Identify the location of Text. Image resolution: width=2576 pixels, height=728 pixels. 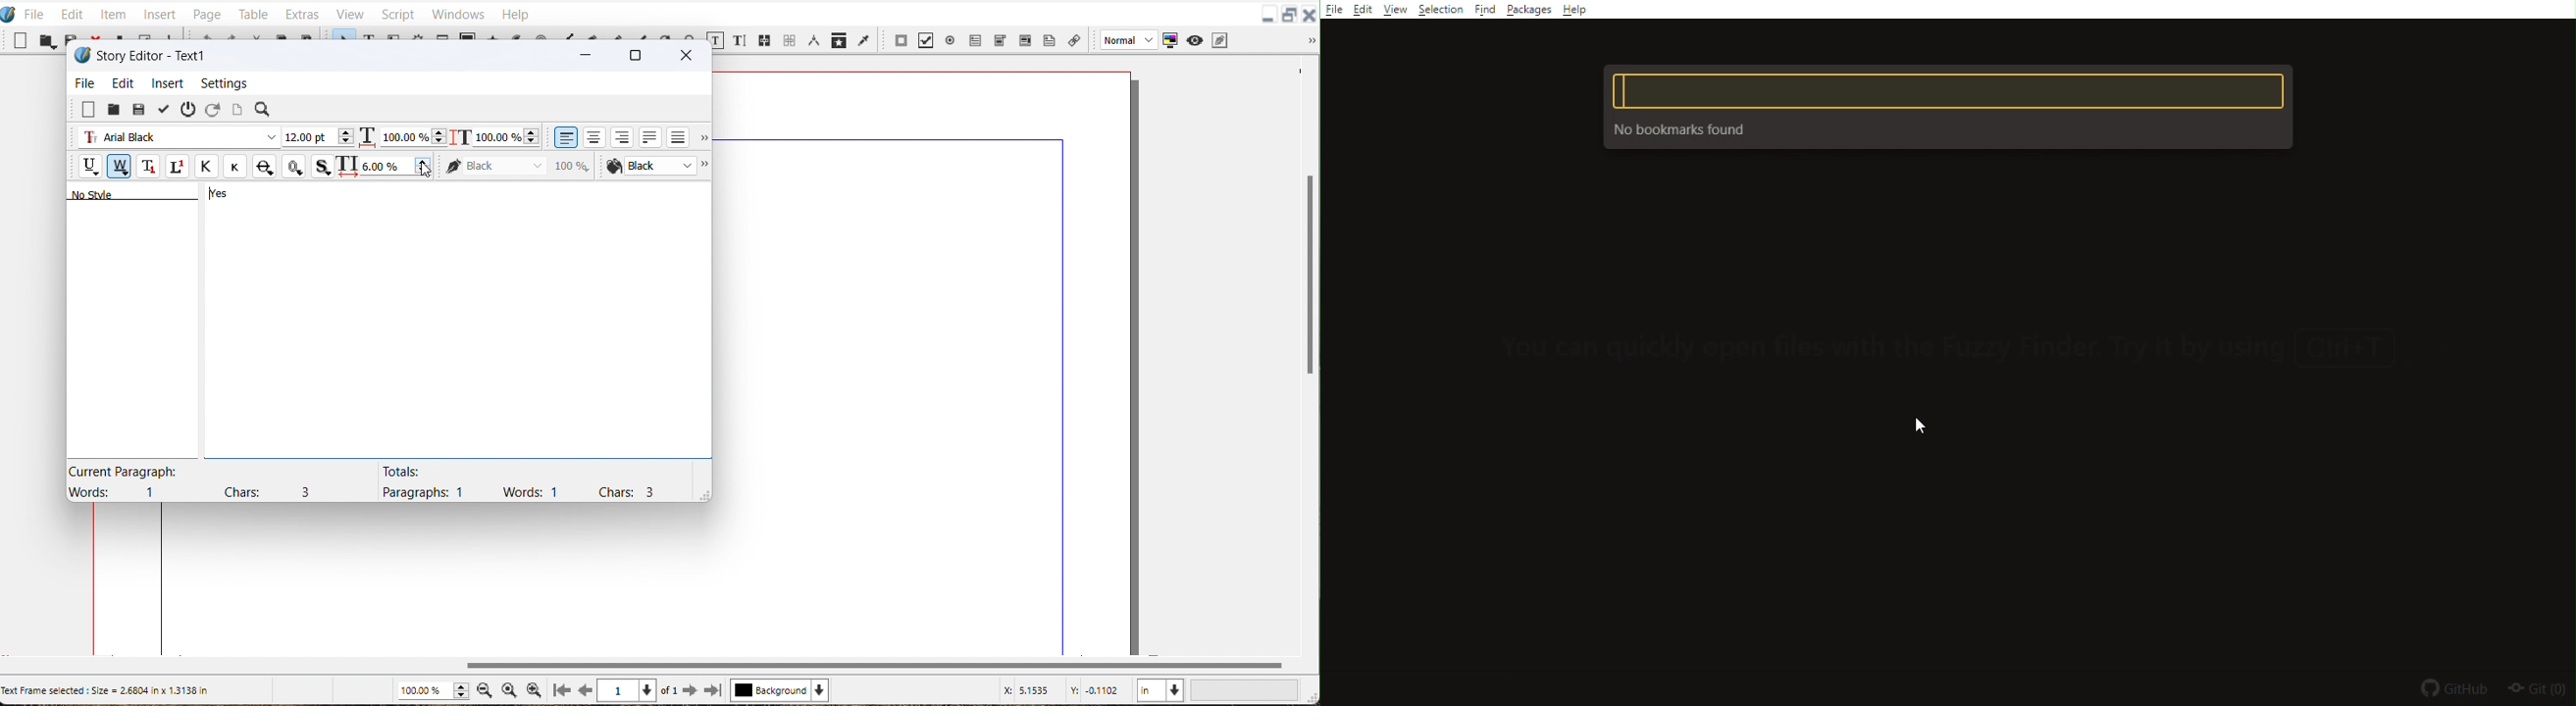
(391, 482).